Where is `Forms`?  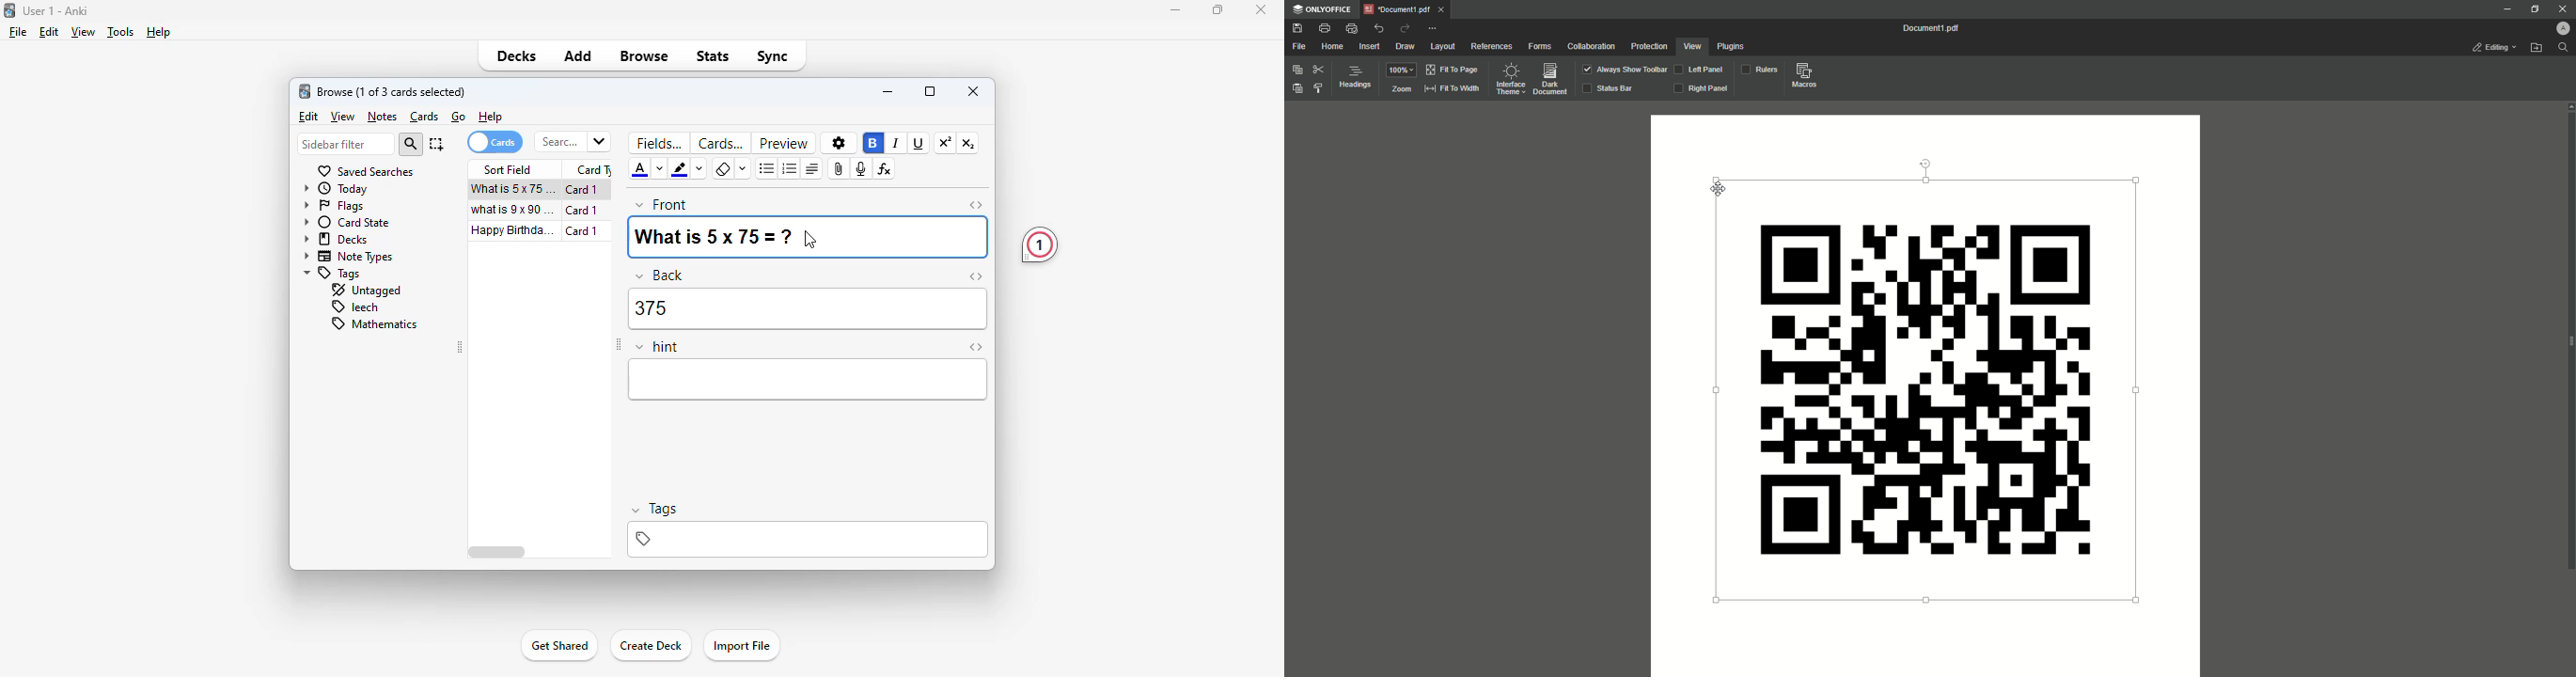 Forms is located at coordinates (1540, 46).